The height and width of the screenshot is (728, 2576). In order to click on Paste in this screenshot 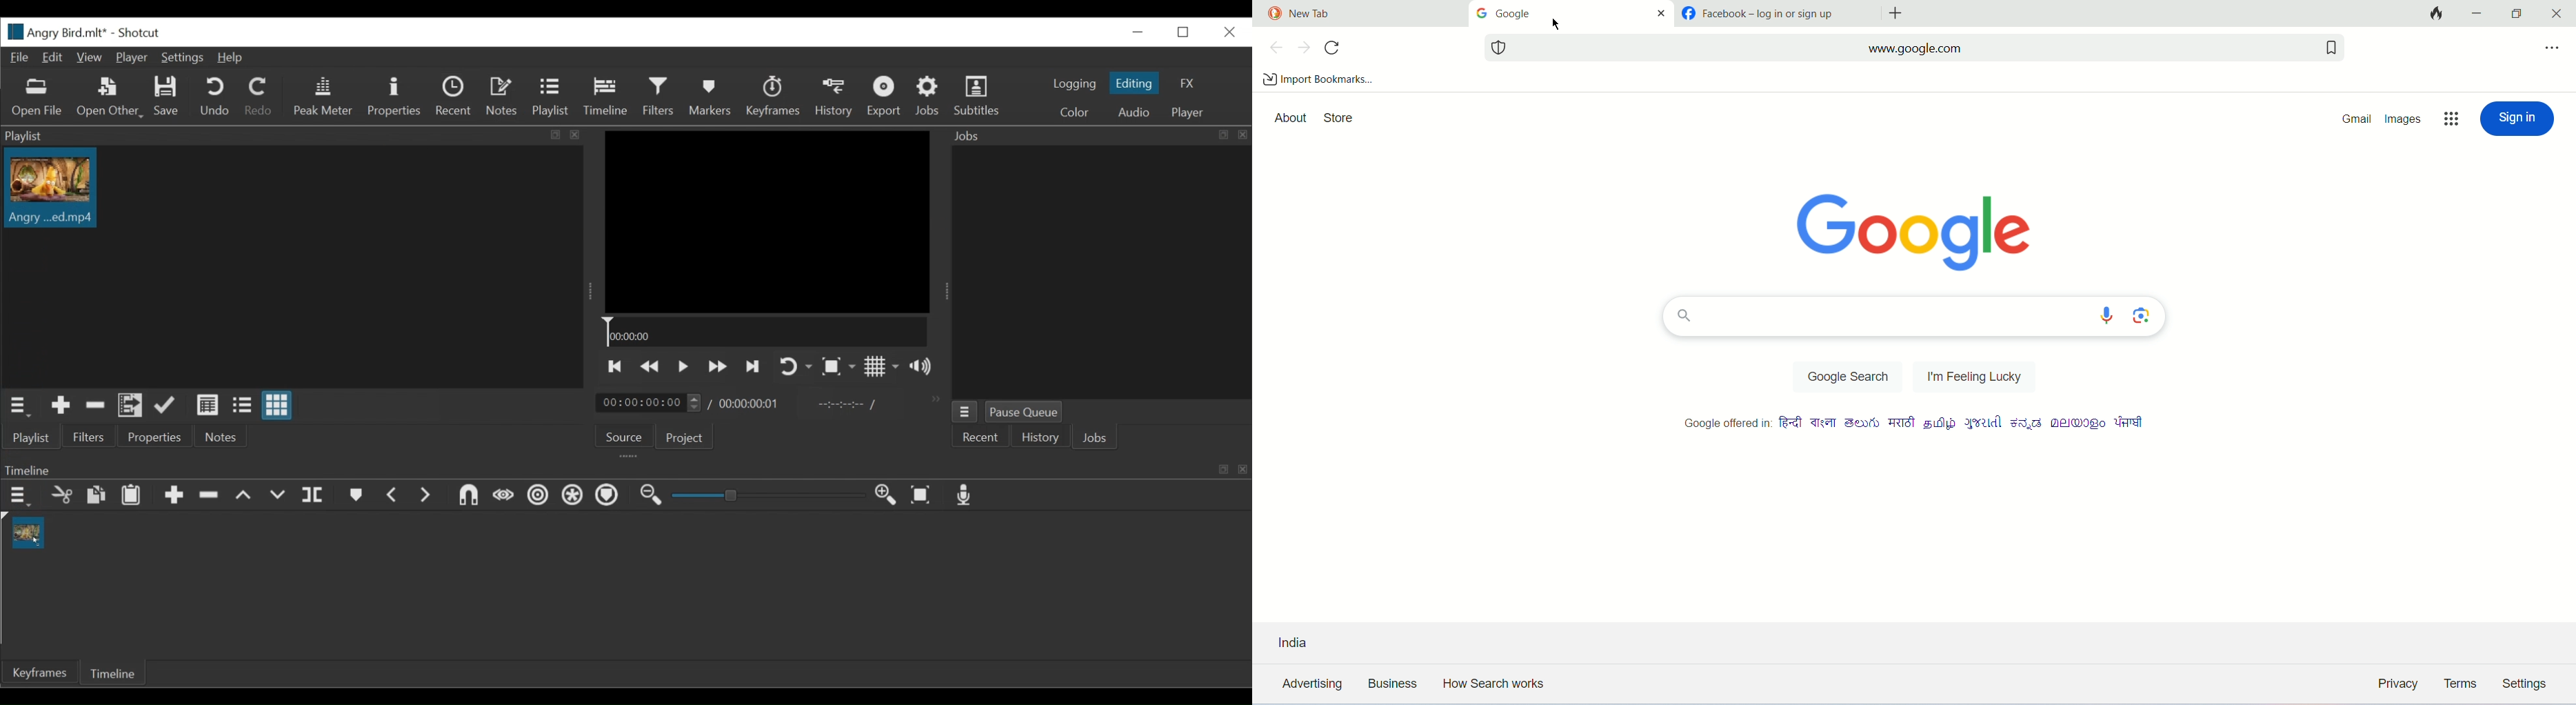, I will do `click(130, 497)`.